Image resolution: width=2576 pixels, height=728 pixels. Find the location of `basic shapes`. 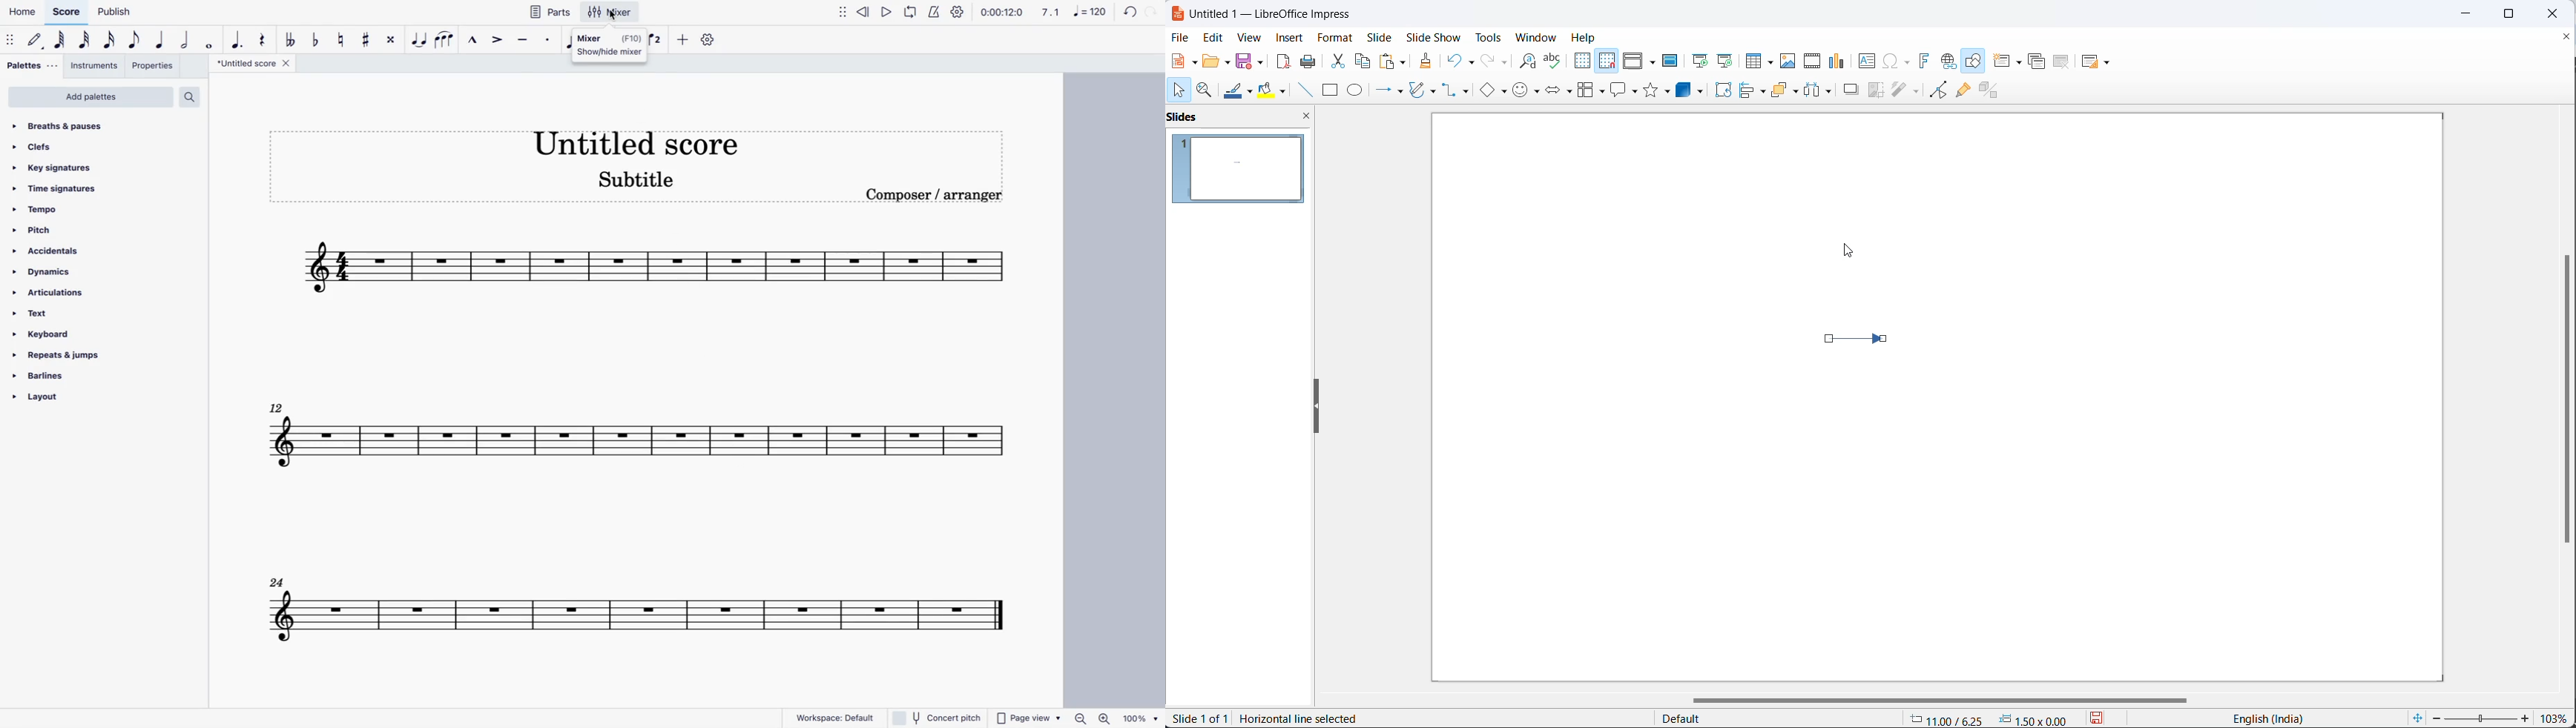

basic shapes is located at coordinates (1492, 91).